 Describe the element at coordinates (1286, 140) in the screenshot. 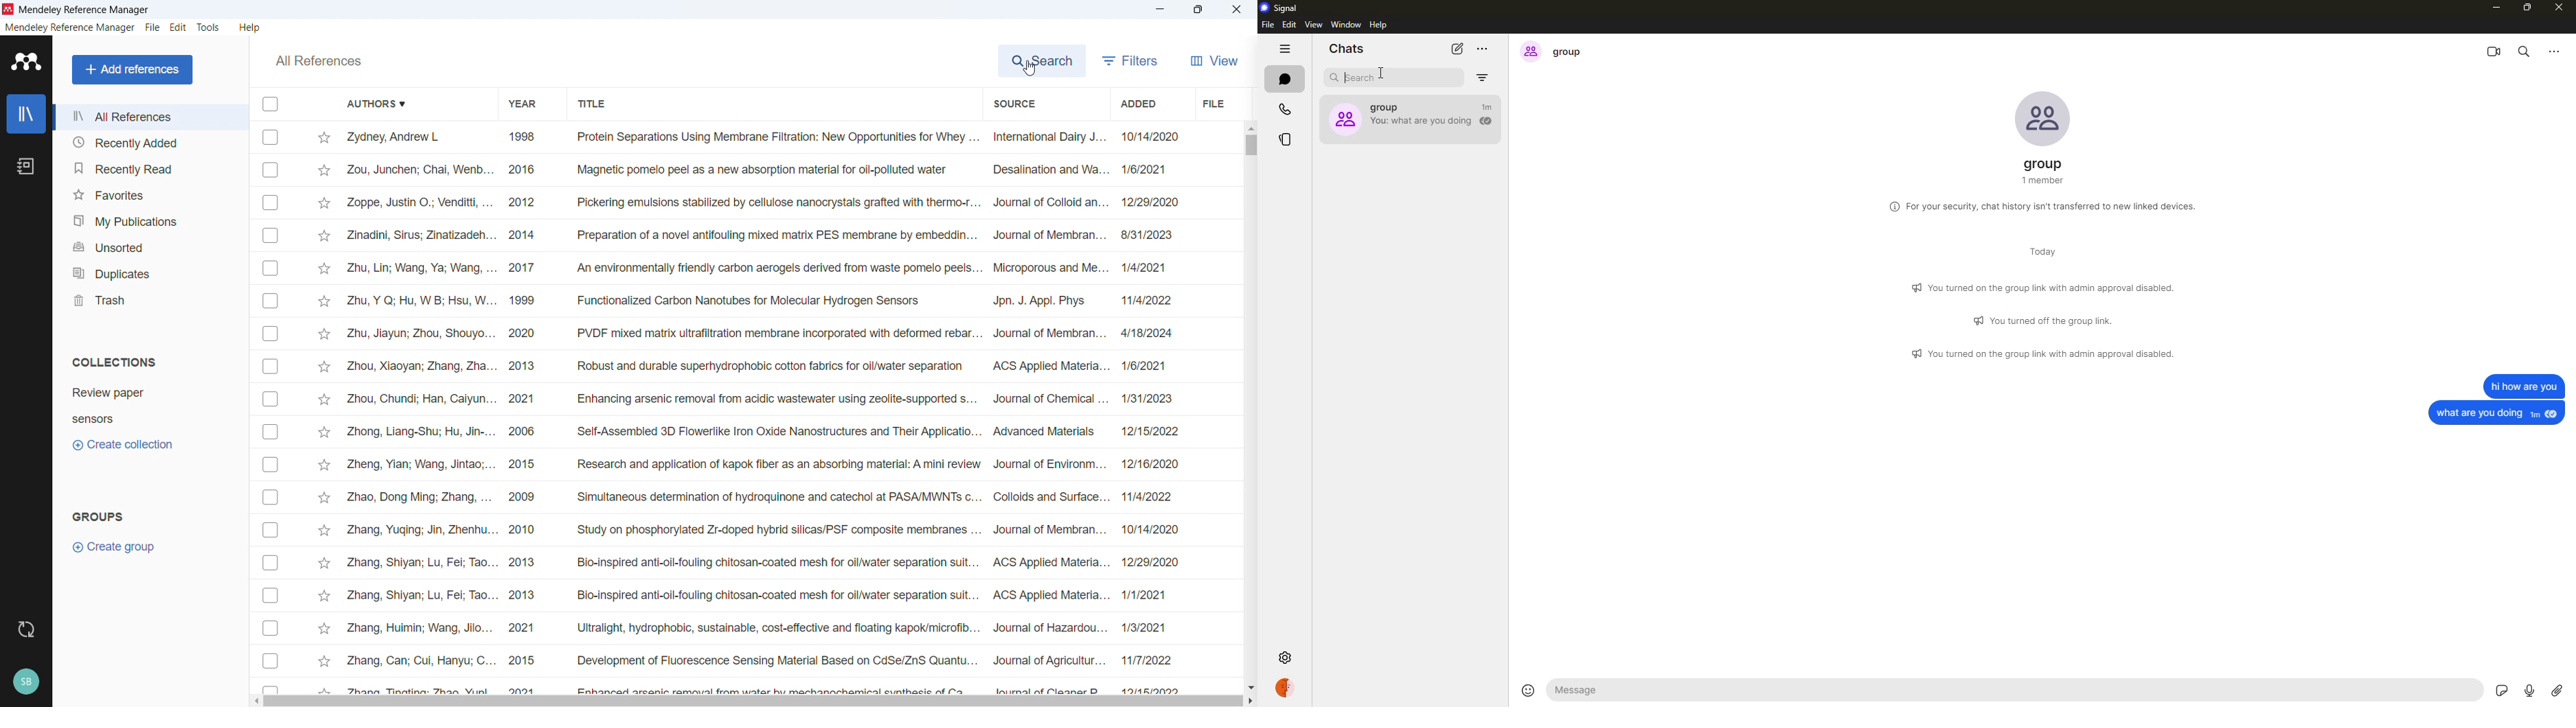

I see `stories` at that location.